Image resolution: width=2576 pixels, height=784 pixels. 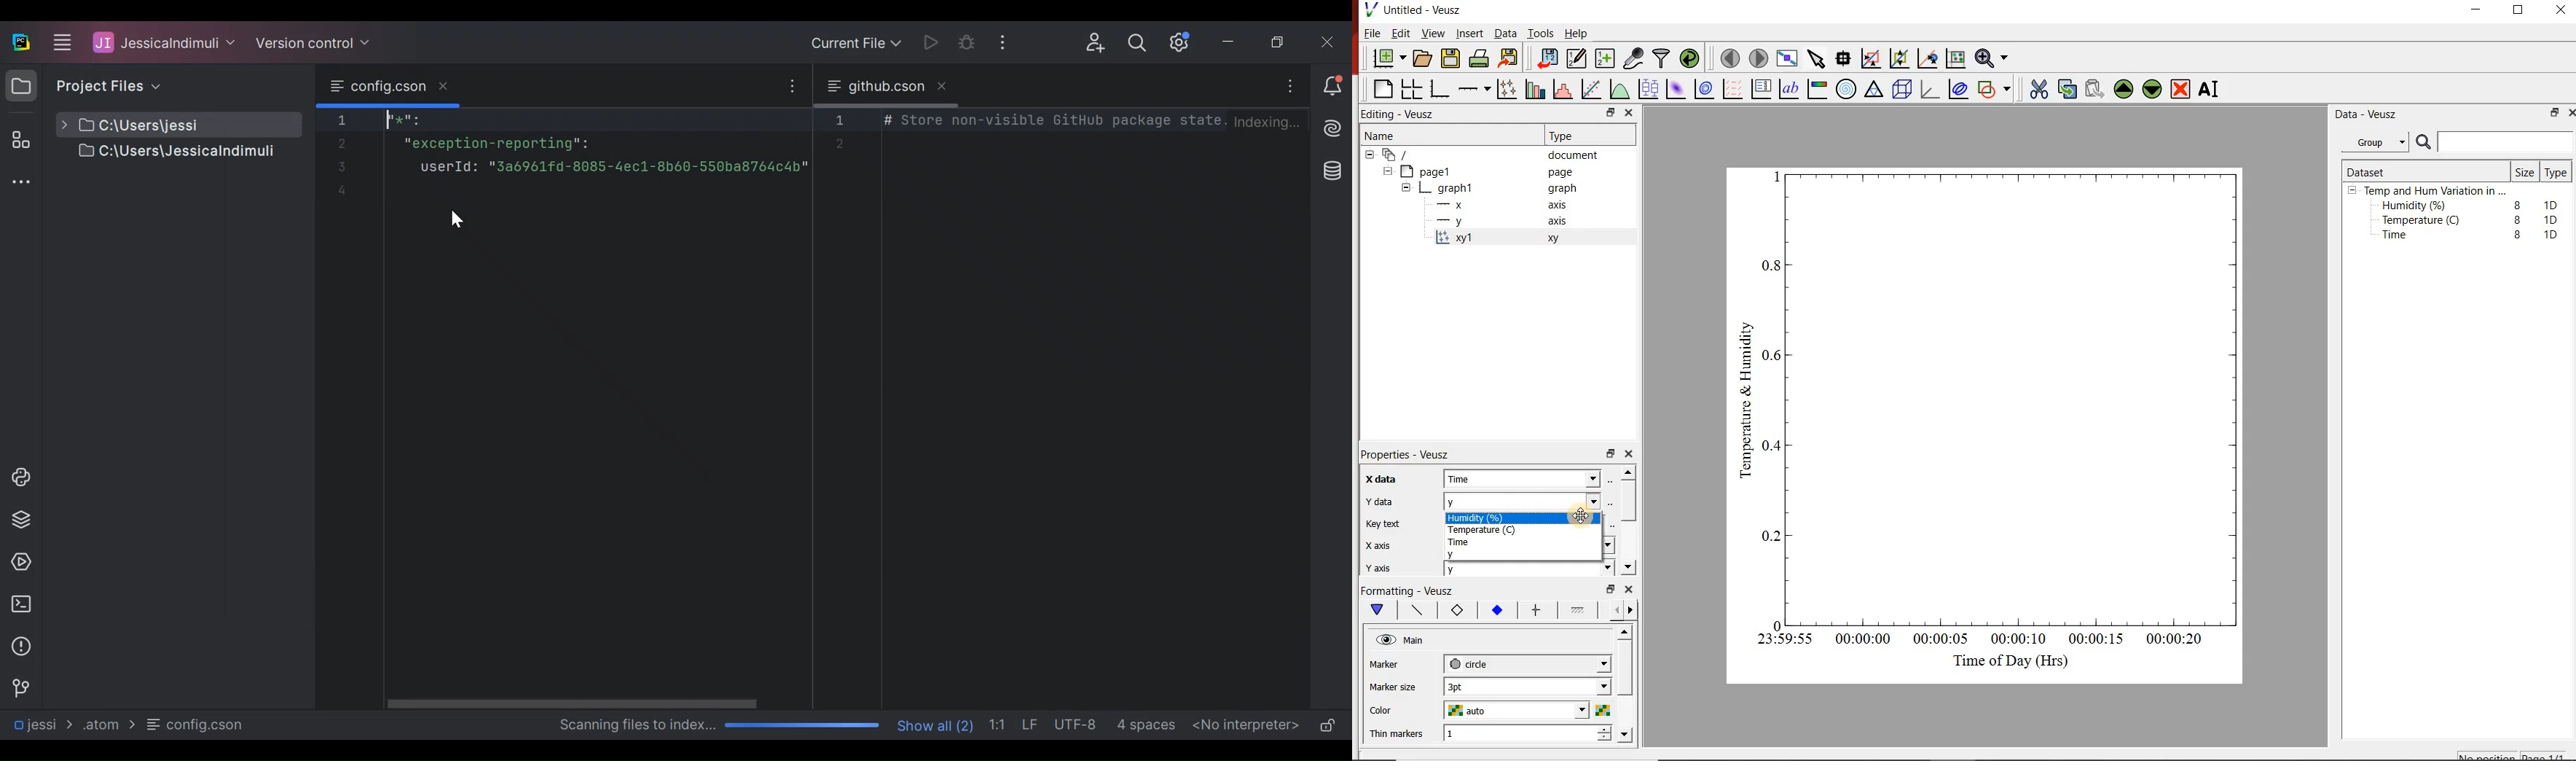 What do you see at coordinates (1397, 711) in the screenshot?
I see `Color` at bounding box center [1397, 711].